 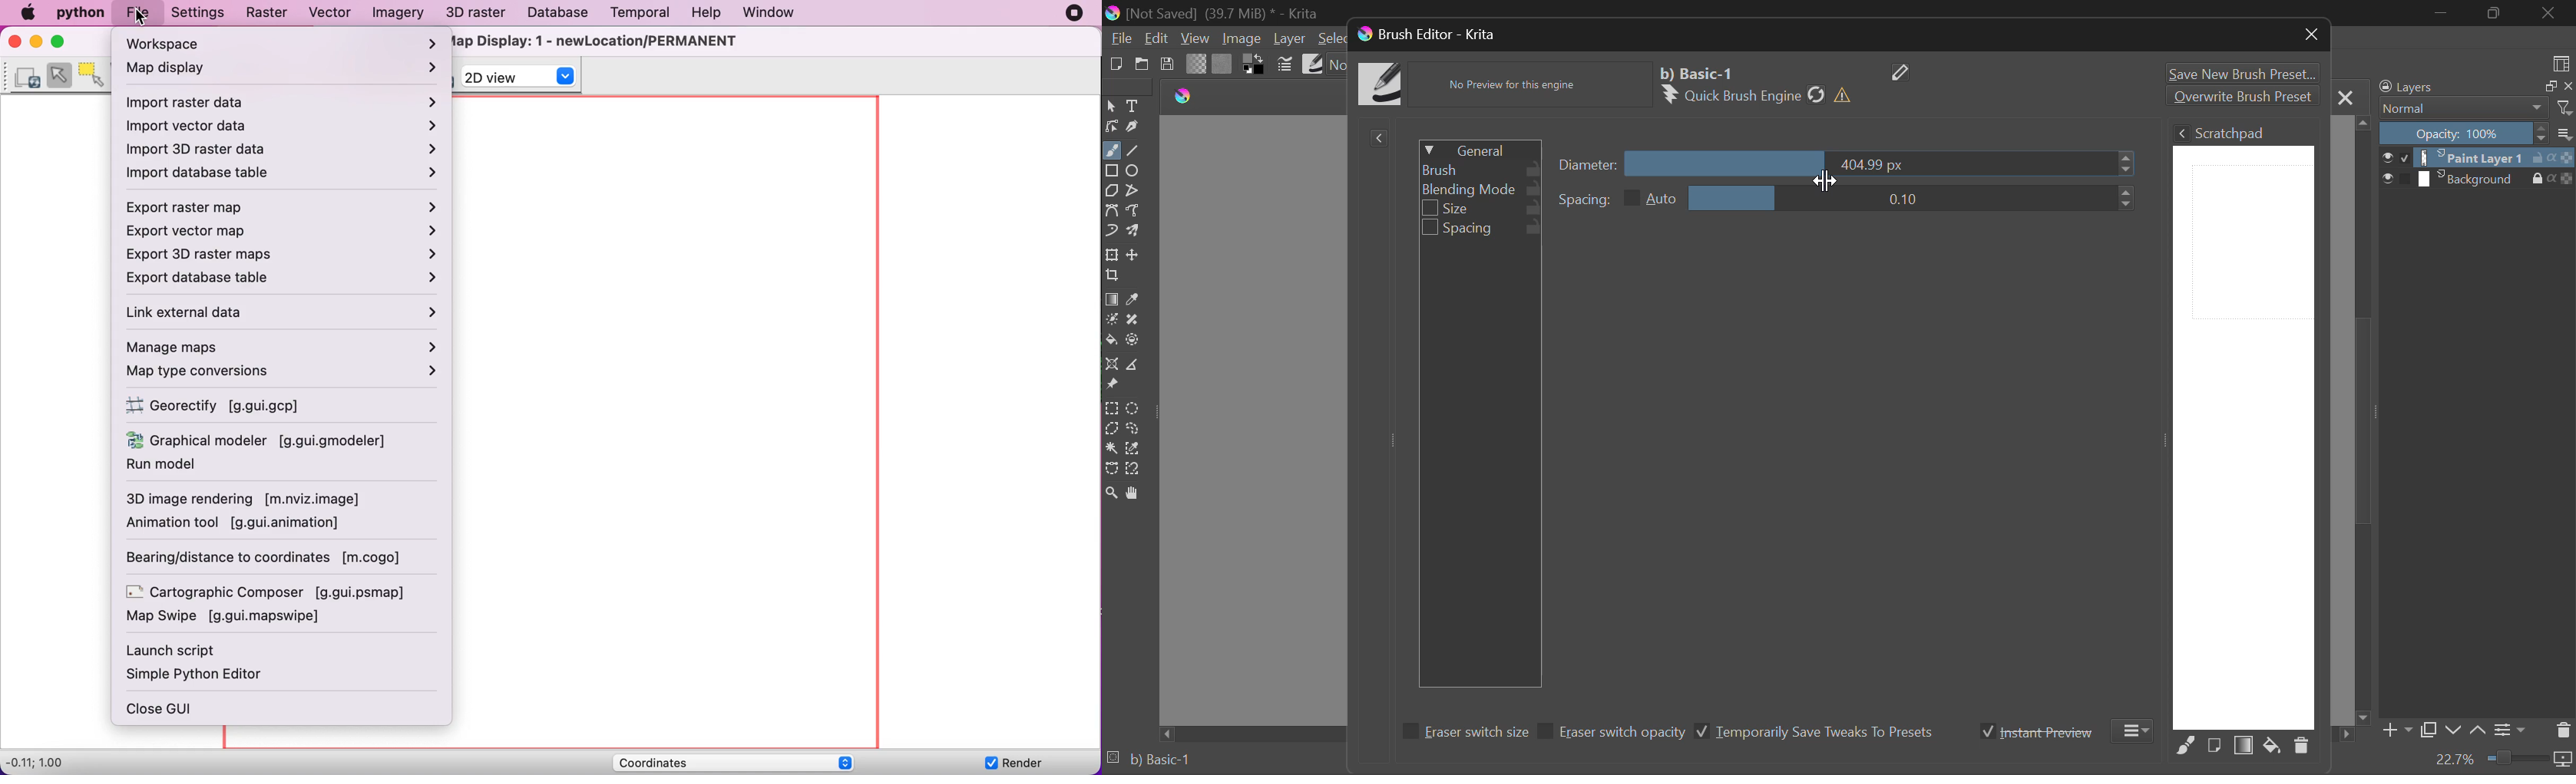 What do you see at coordinates (1480, 169) in the screenshot?
I see `Brush` at bounding box center [1480, 169].